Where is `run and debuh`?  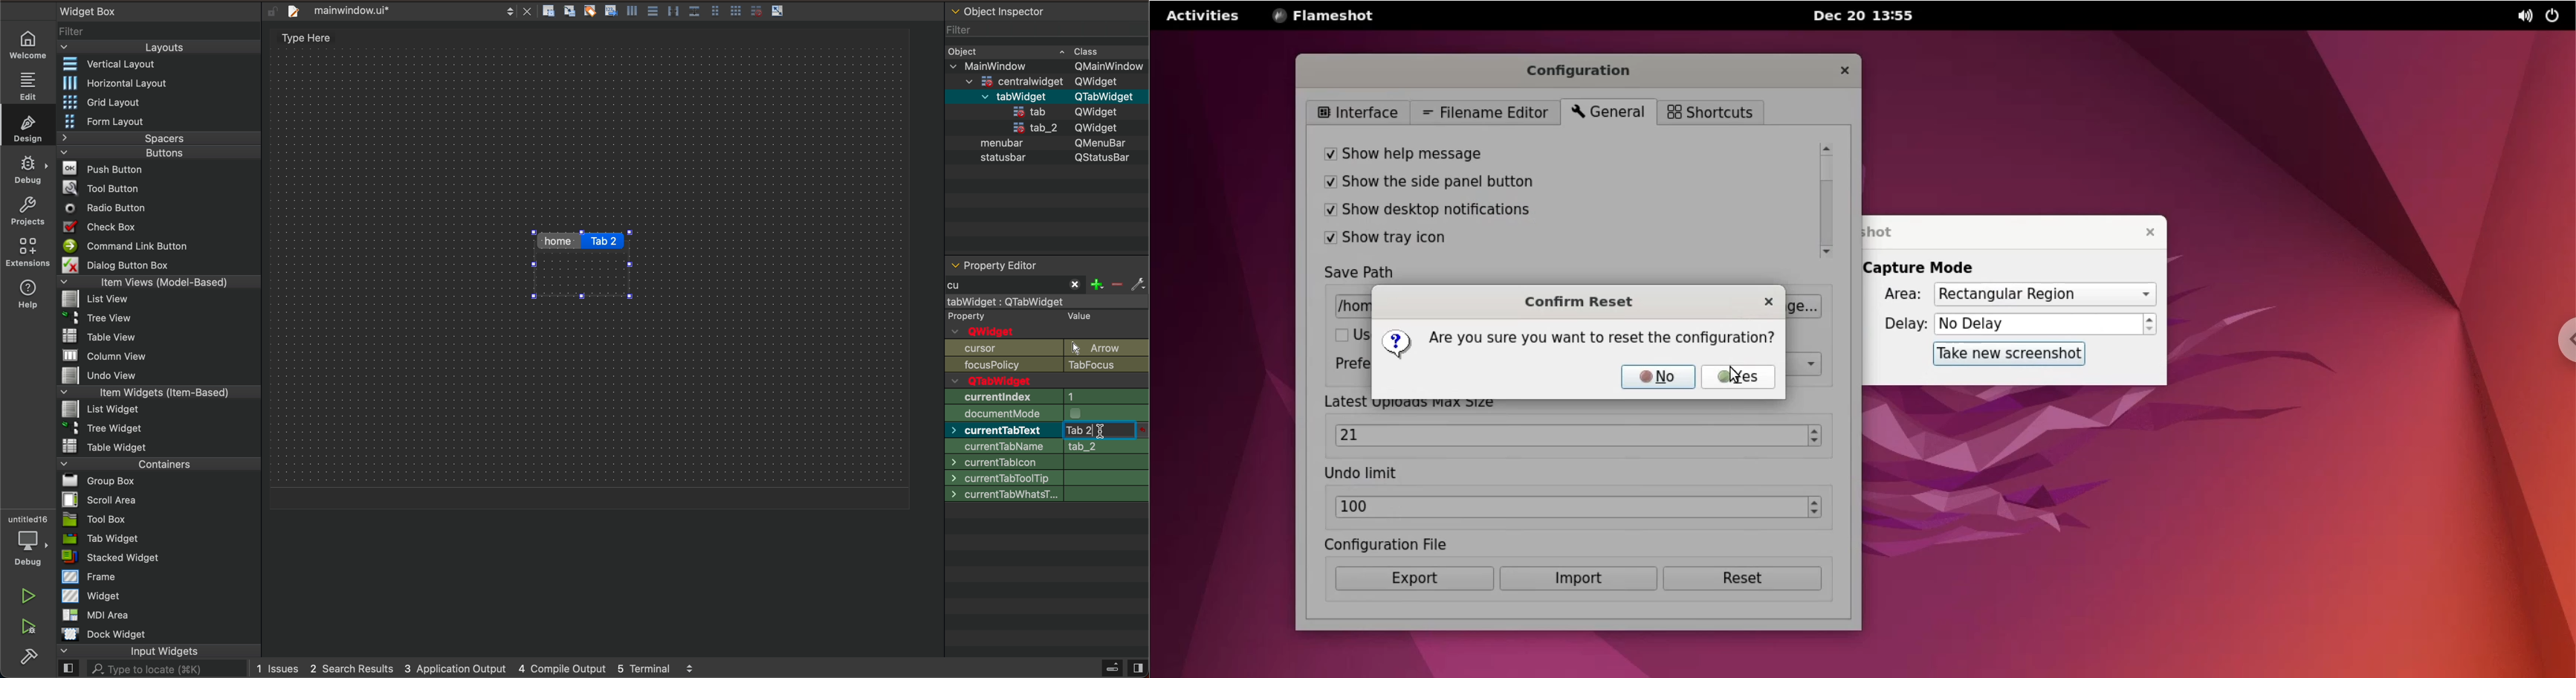
run and debuh is located at coordinates (34, 627).